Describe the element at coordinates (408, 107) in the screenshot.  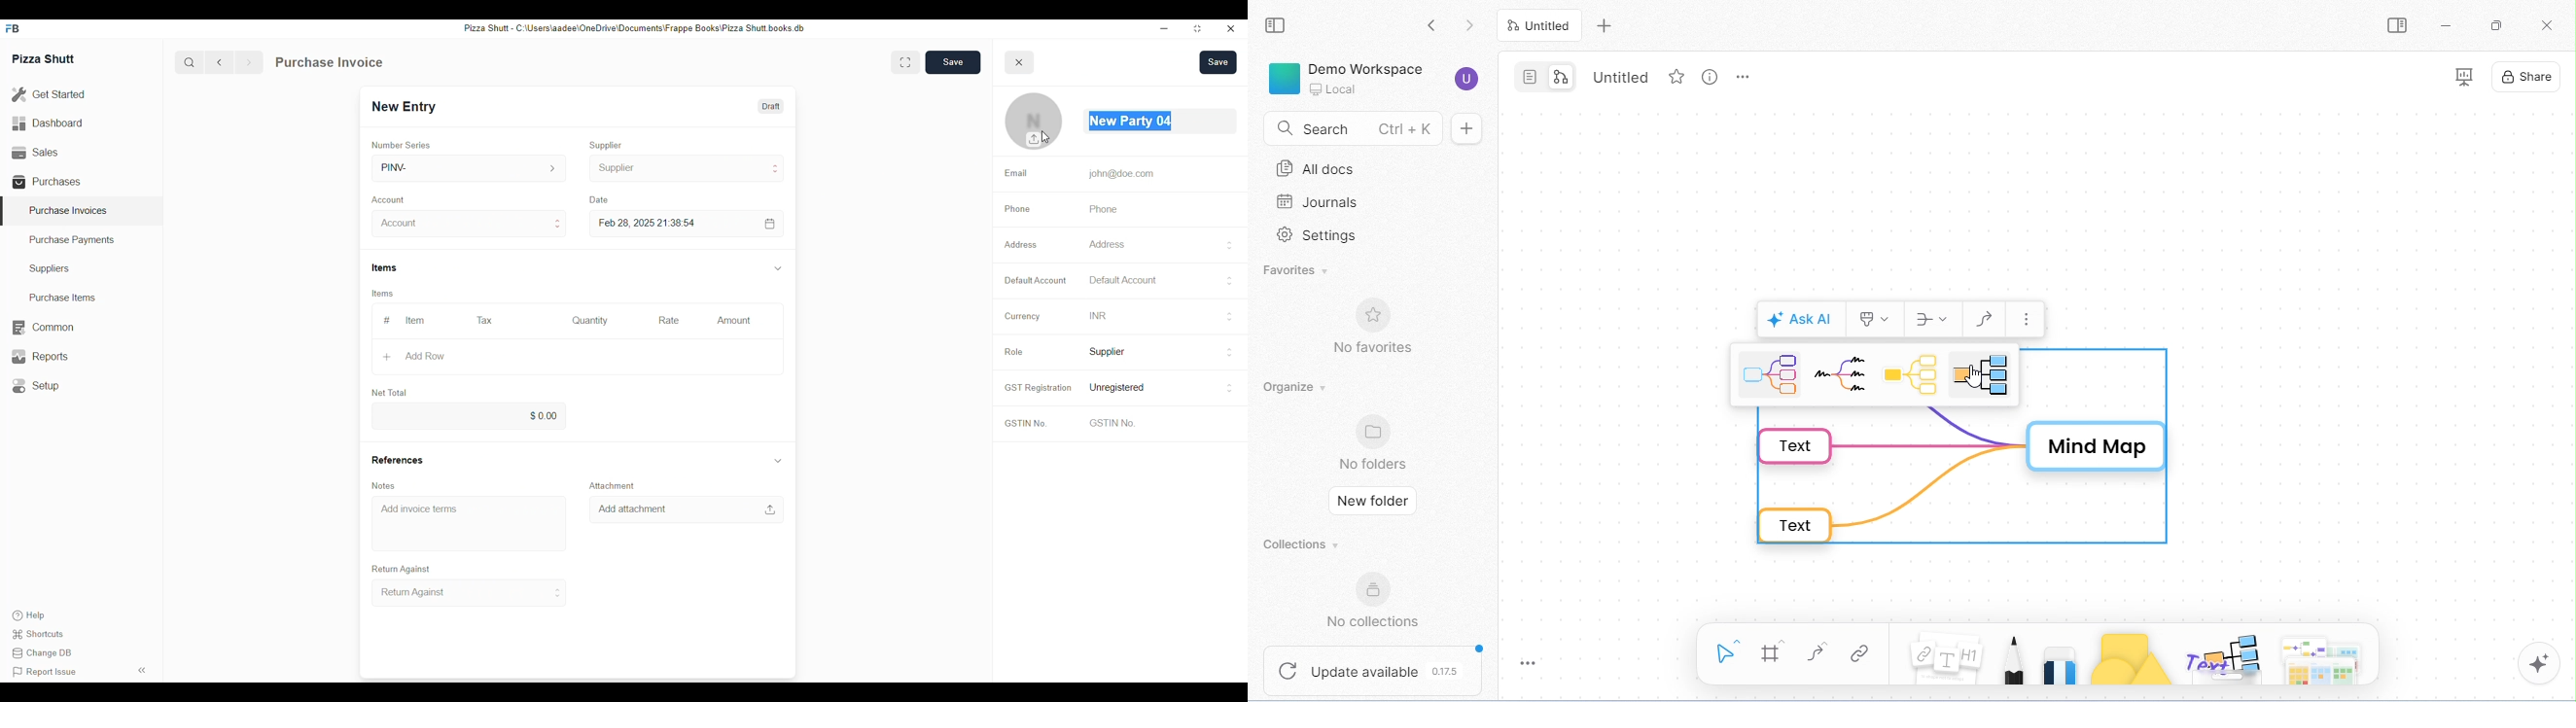
I see `New Entry` at that location.